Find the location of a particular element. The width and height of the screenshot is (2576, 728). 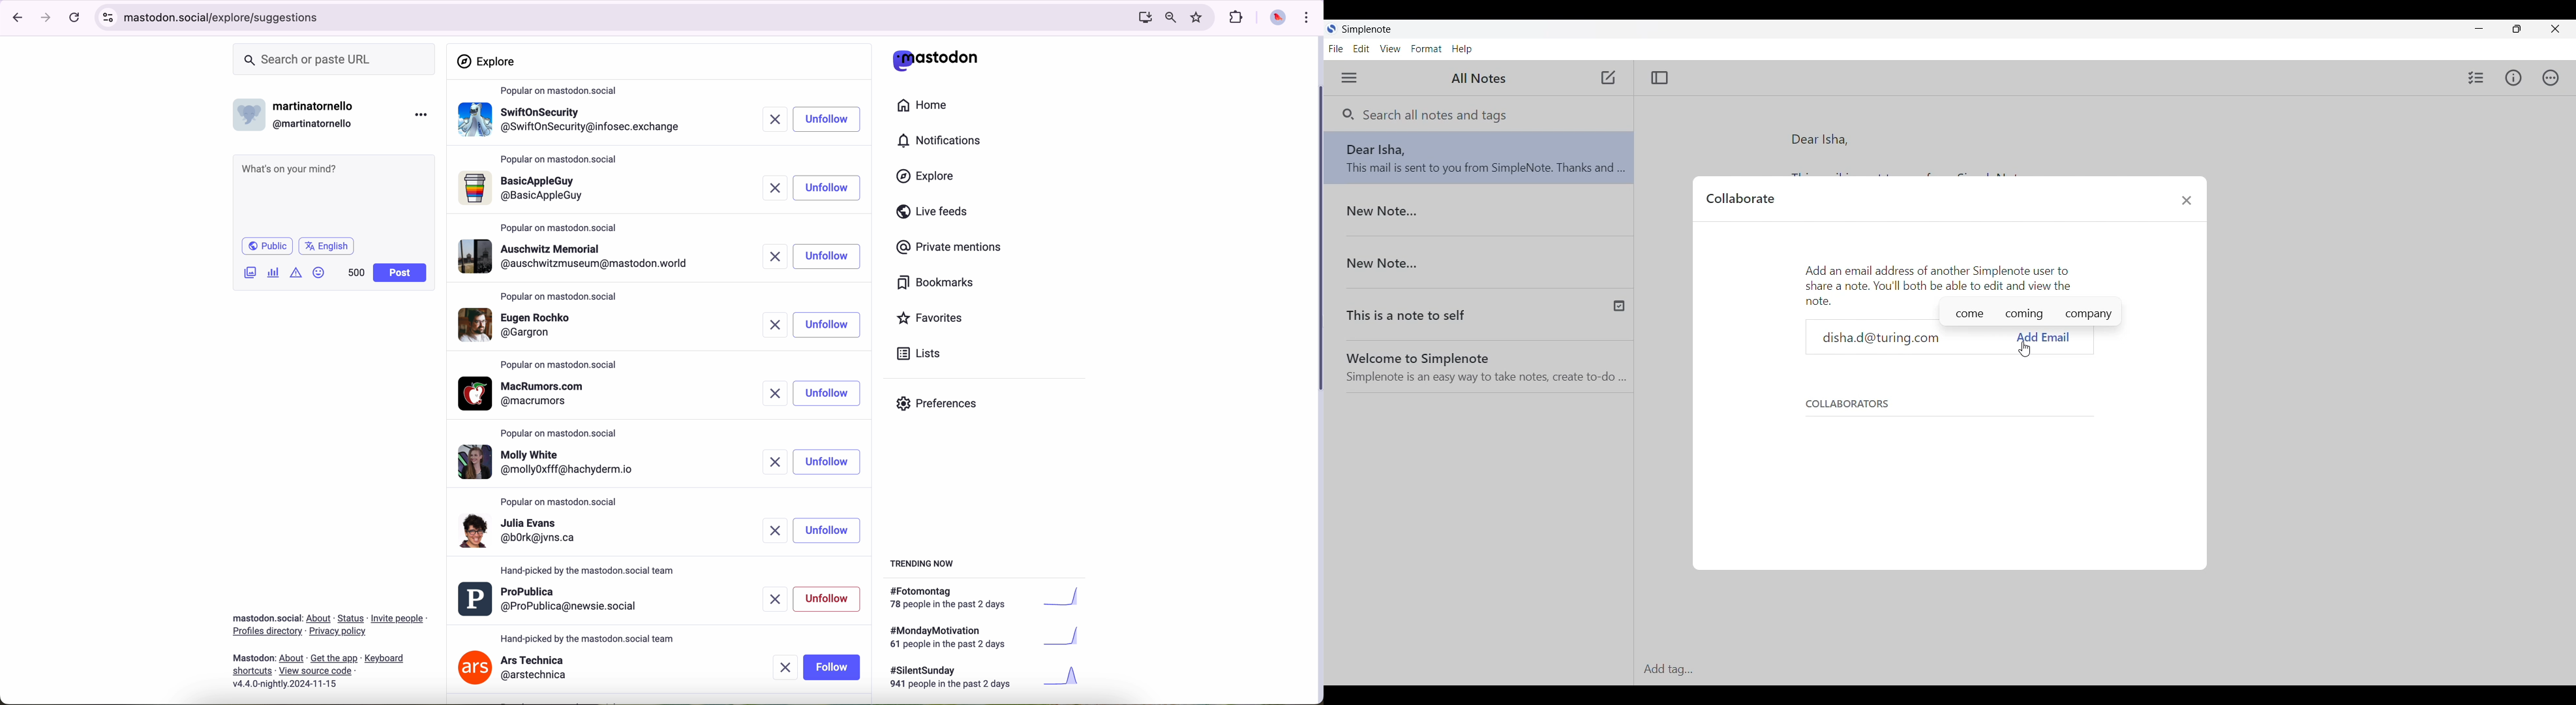

Dear Isha is located at coordinates (1479, 161).